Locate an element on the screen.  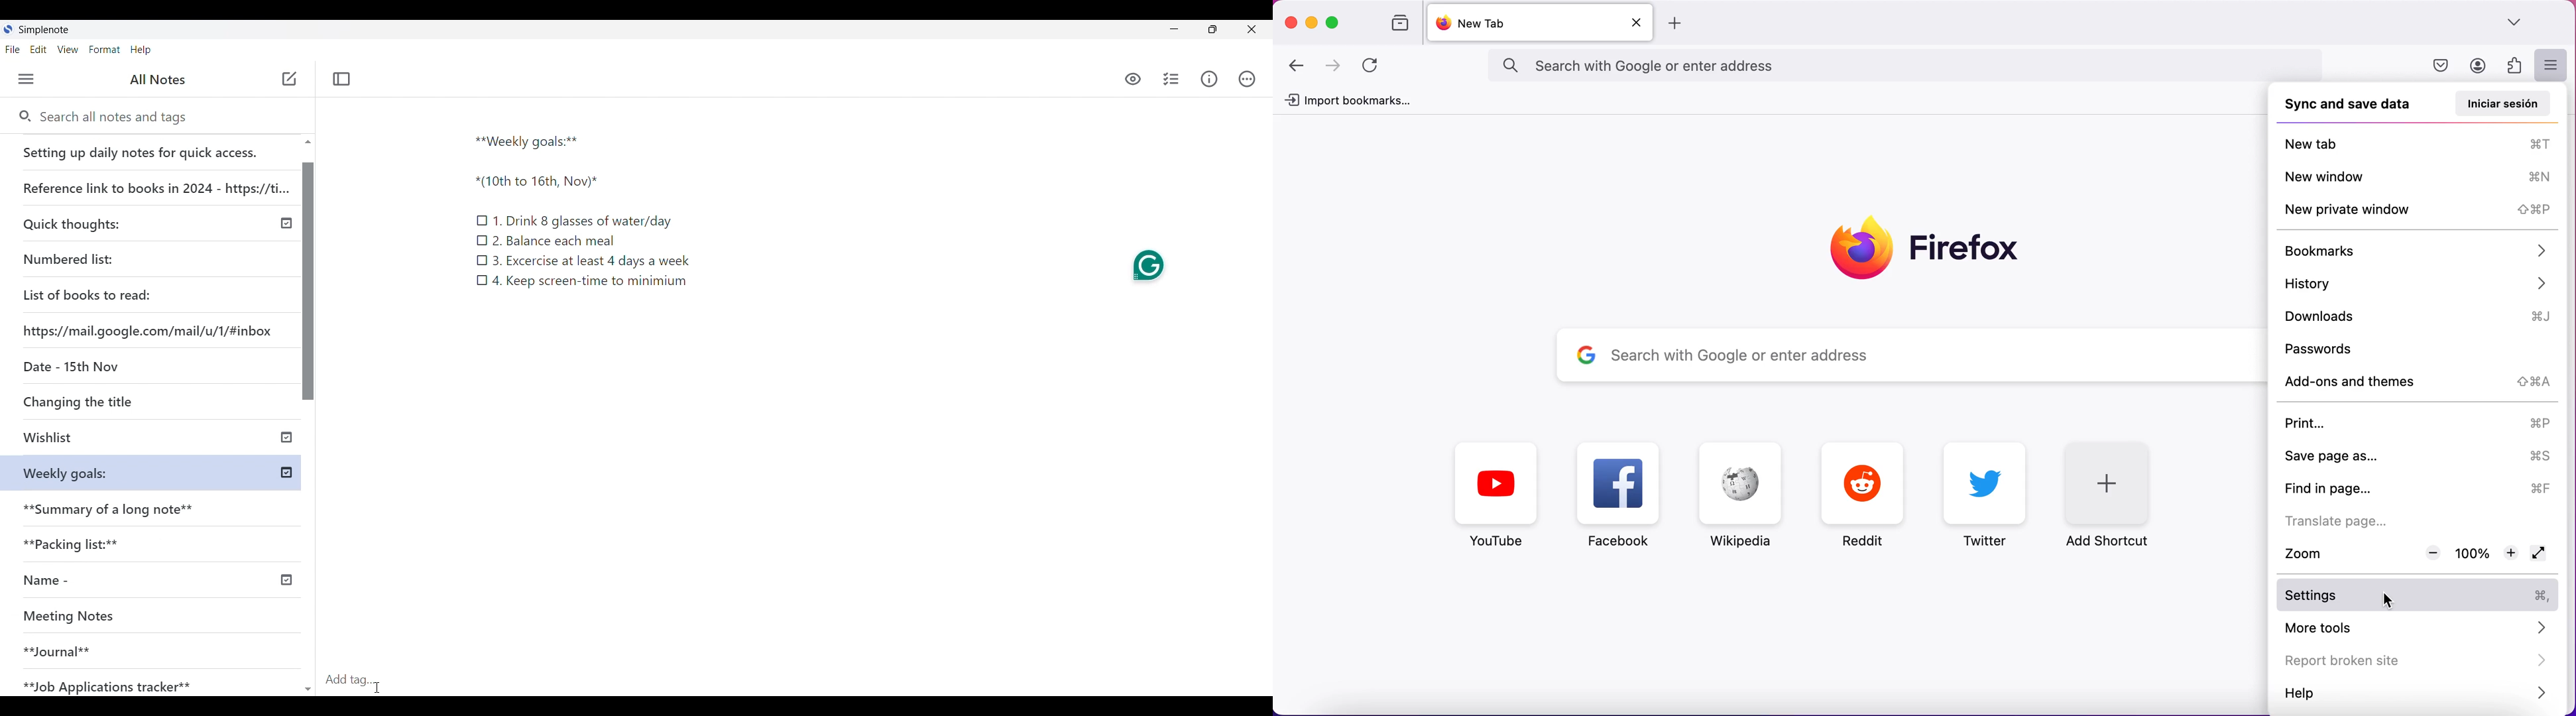
translate page is located at coordinates (2363, 520).